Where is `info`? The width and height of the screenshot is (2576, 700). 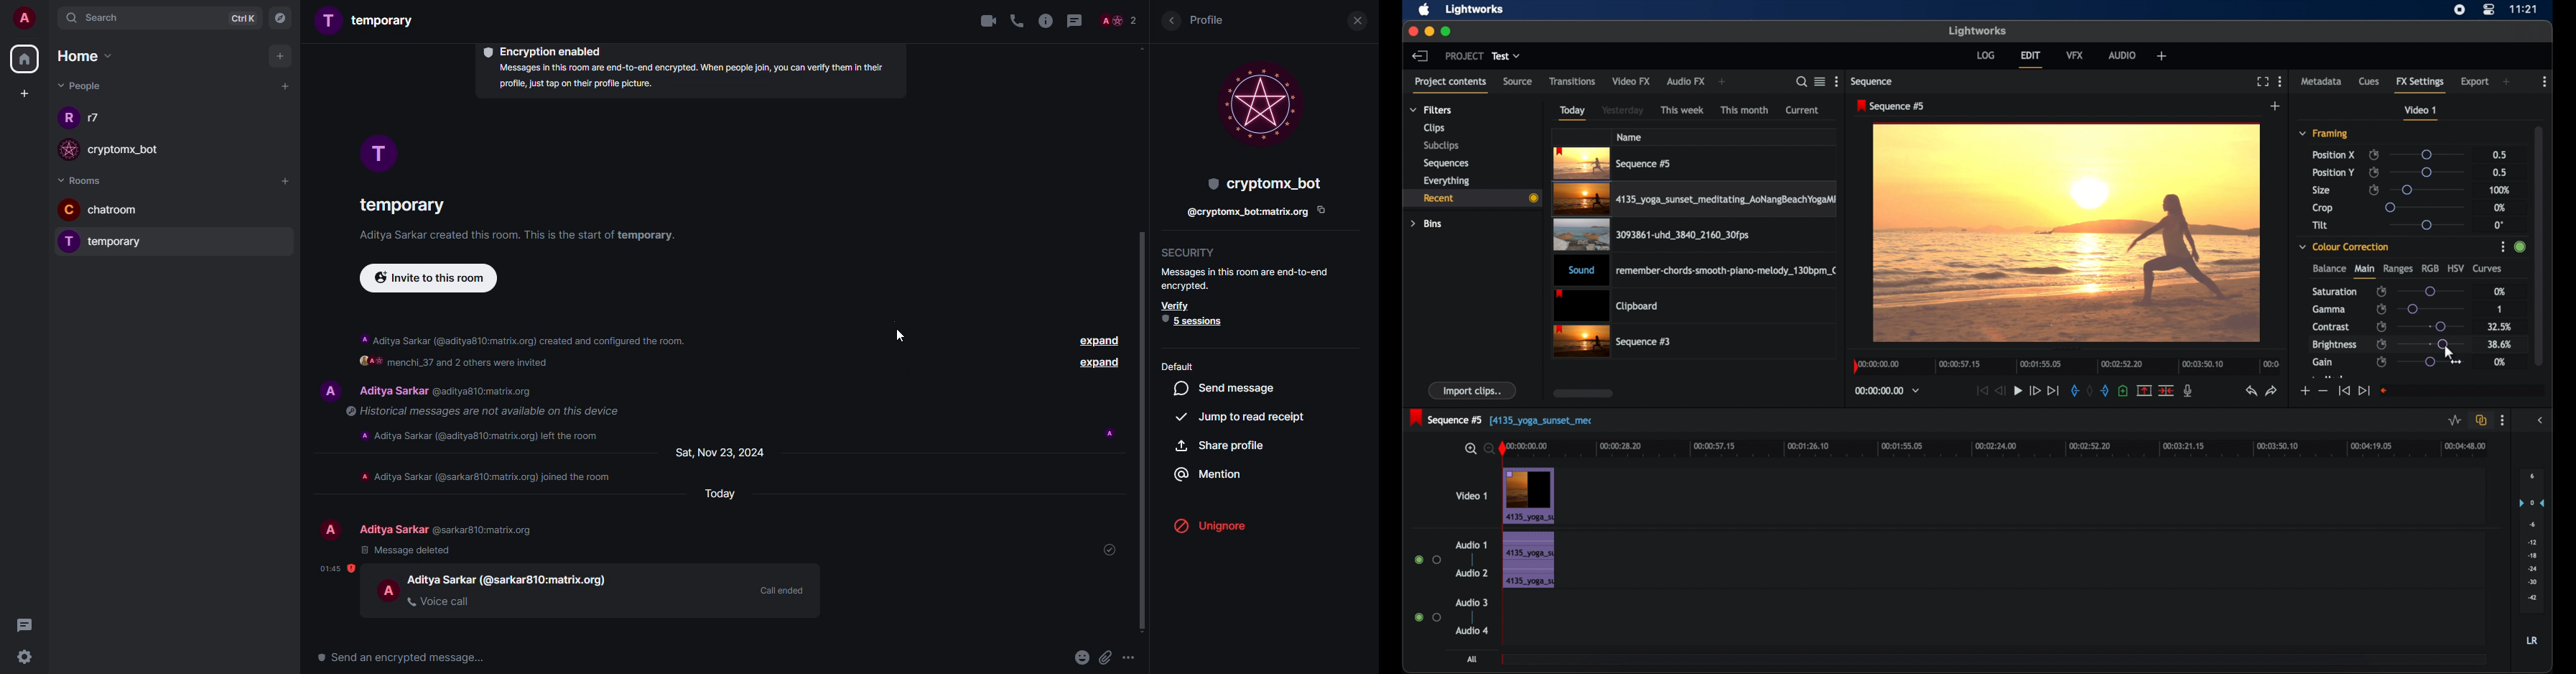
info is located at coordinates (1247, 277).